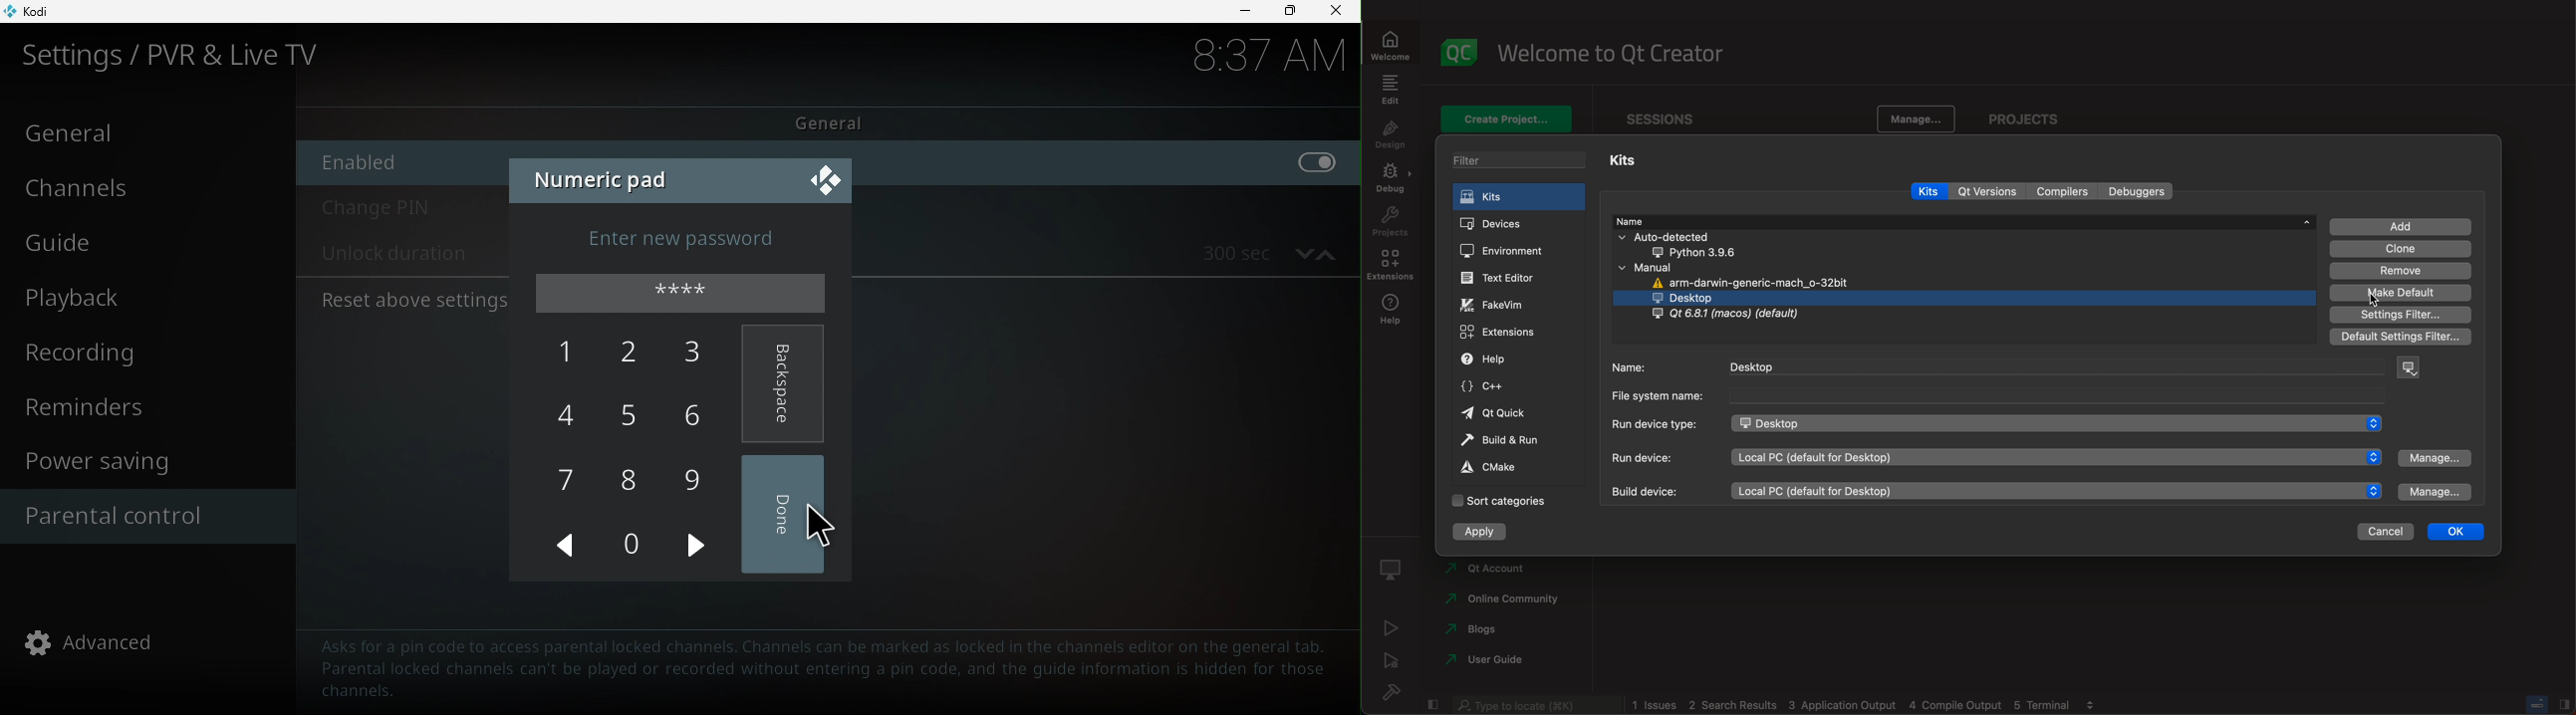  What do you see at coordinates (1244, 13) in the screenshot?
I see `Minimize` at bounding box center [1244, 13].